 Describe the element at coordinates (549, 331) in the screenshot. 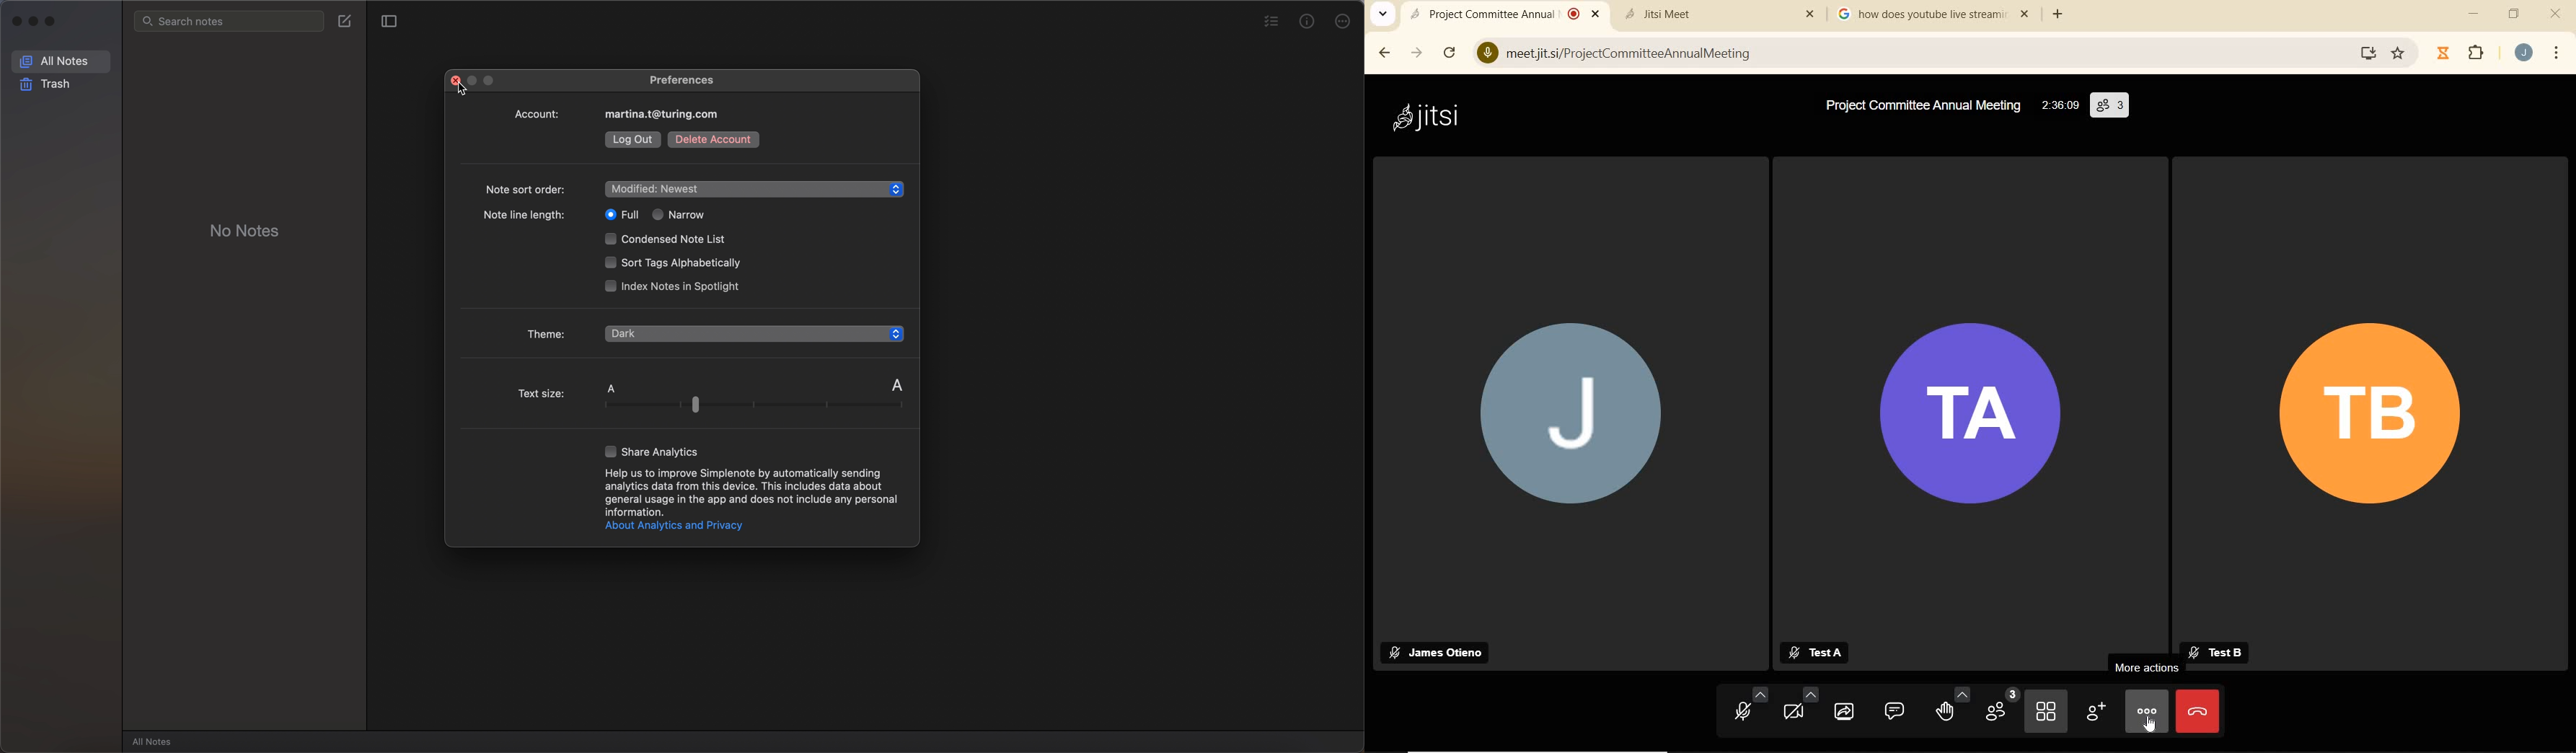

I see `theme` at that location.